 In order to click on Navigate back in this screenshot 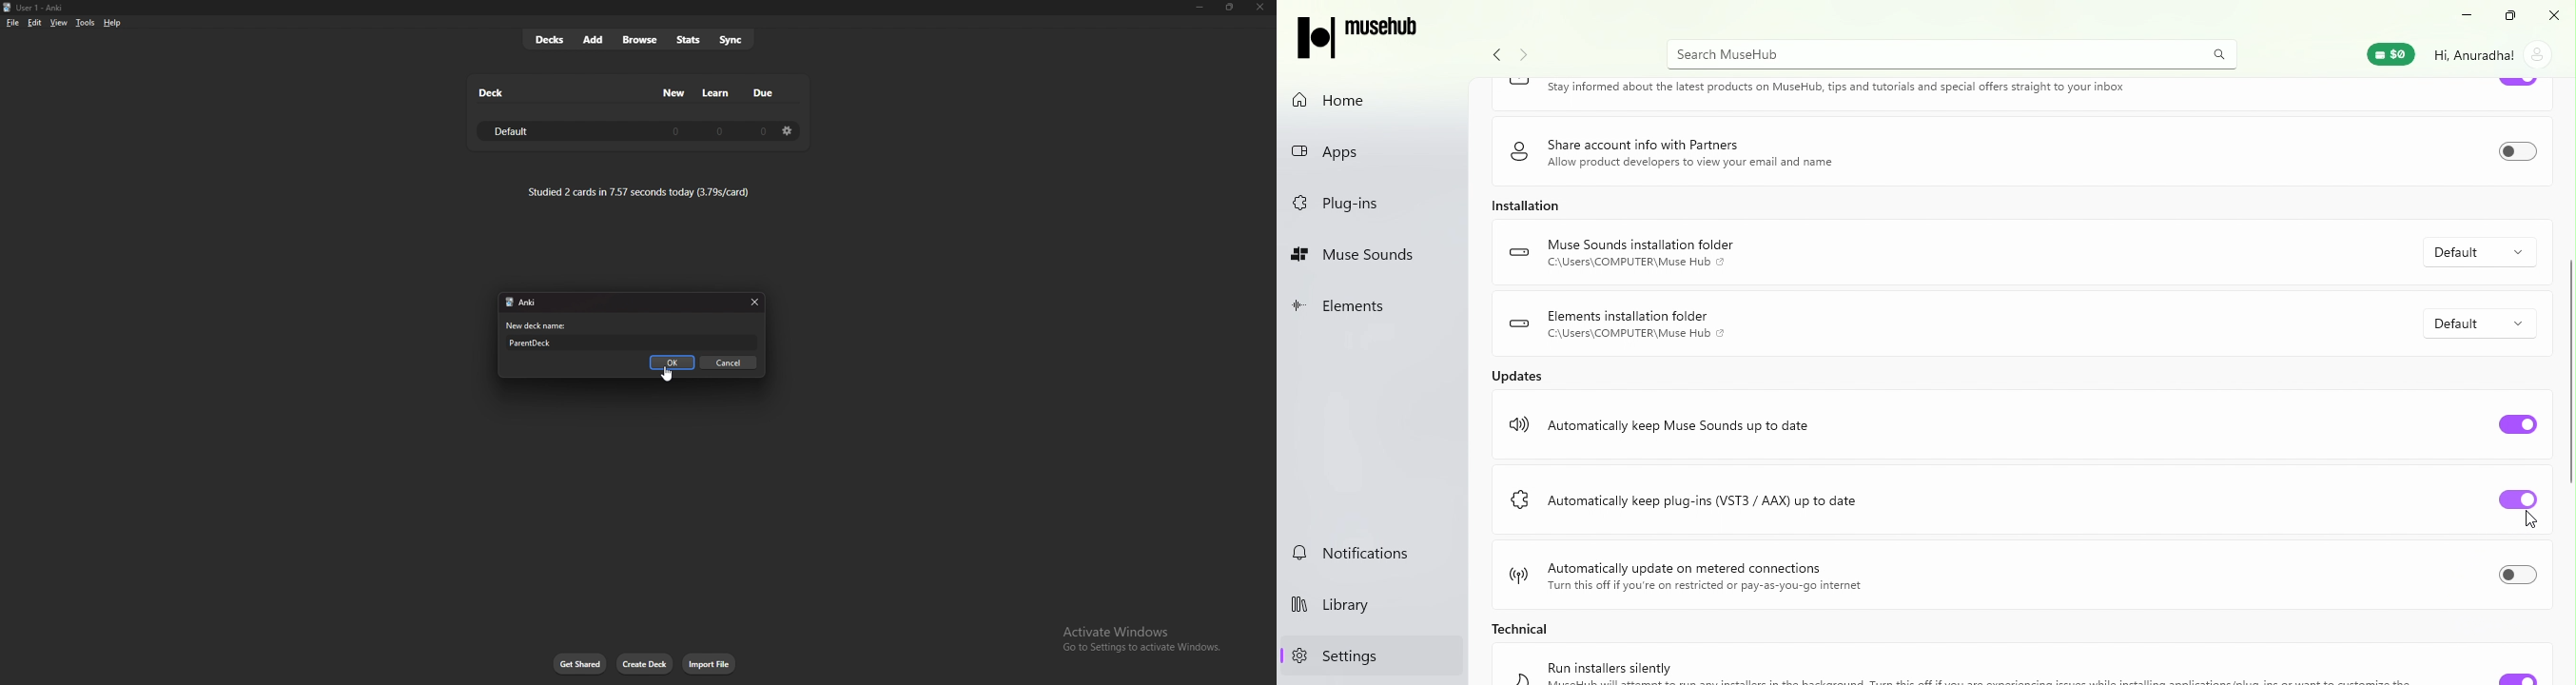, I will do `click(1495, 55)`.